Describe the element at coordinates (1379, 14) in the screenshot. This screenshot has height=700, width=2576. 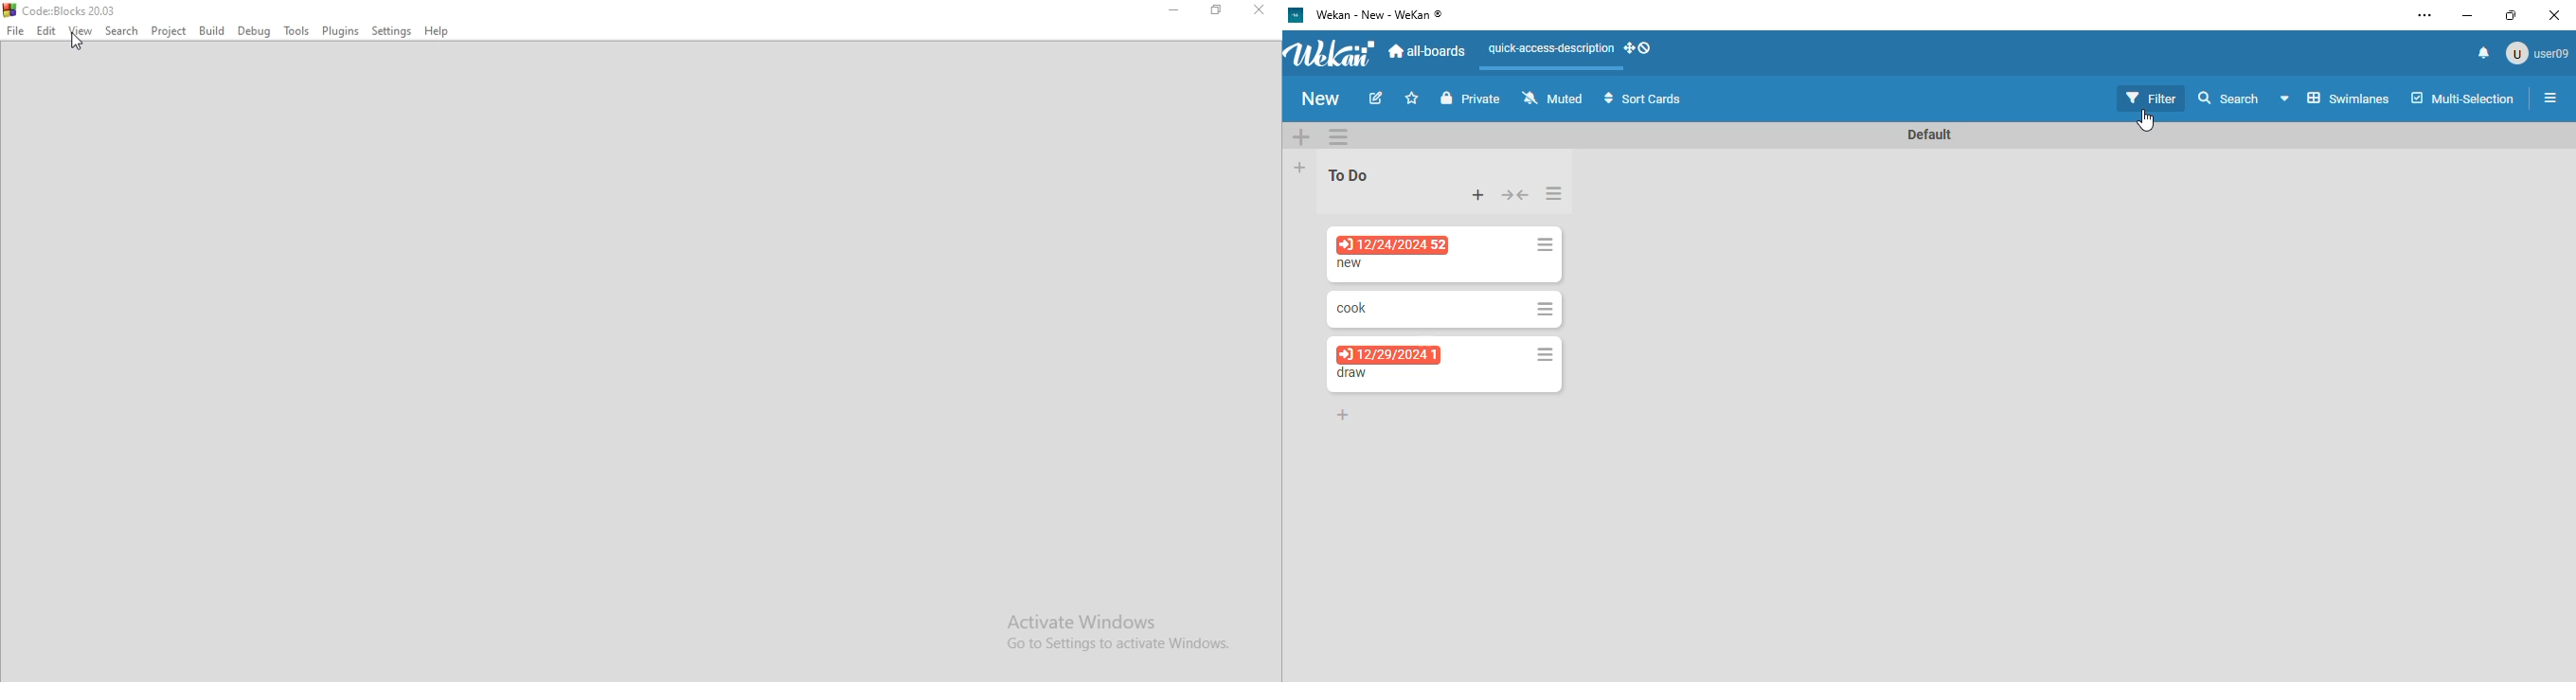
I see `wekan - new - wekan ` at that location.